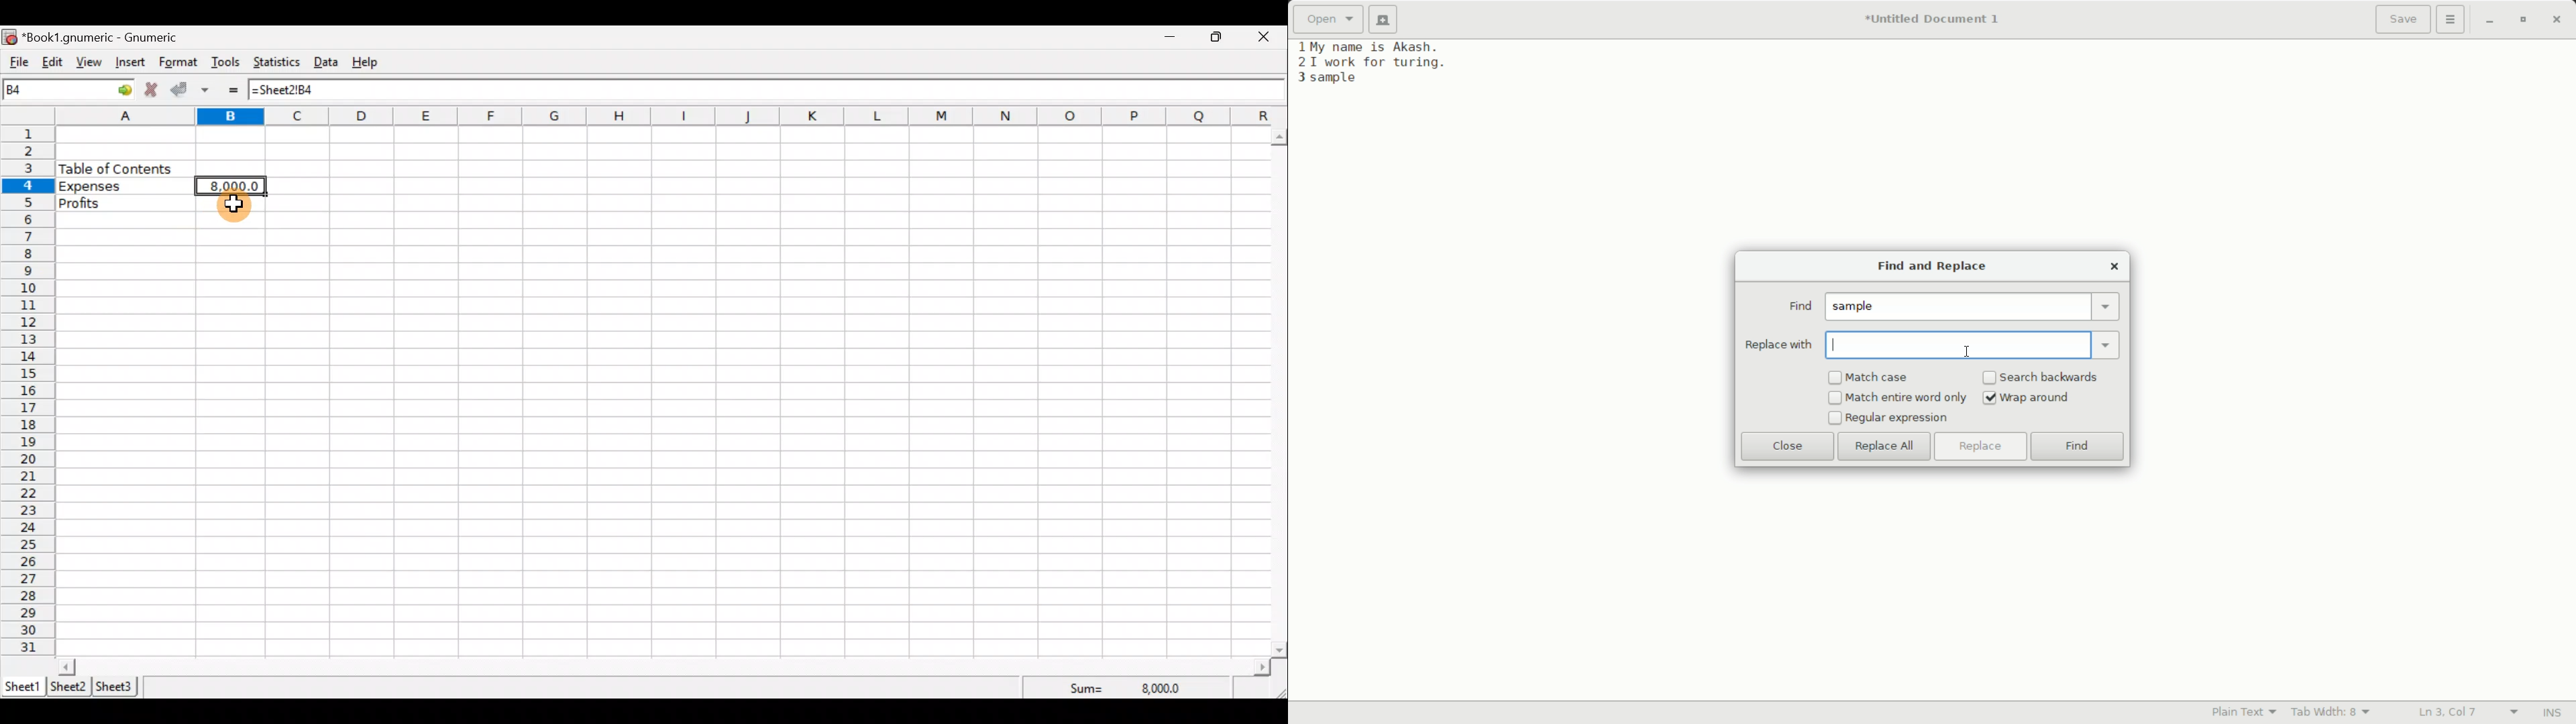 This screenshot has width=2576, height=728. What do you see at coordinates (1990, 398) in the screenshot?
I see `Checked checkbox` at bounding box center [1990, 398].